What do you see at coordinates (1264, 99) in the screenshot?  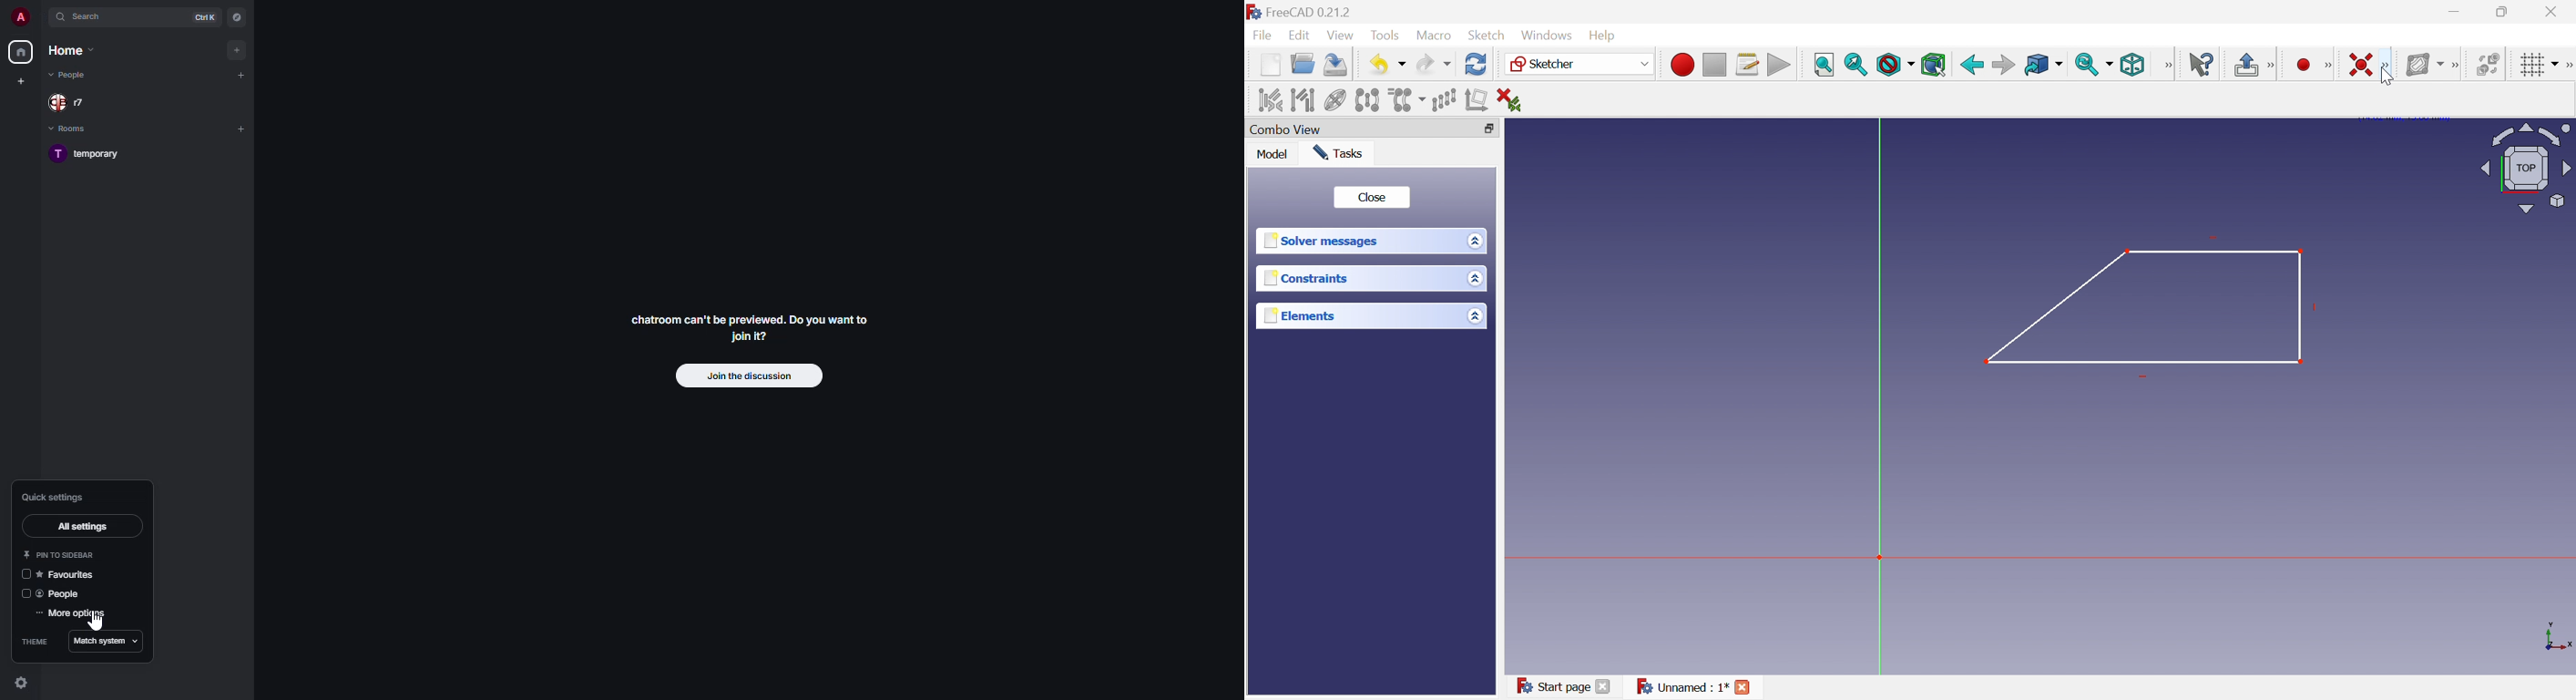 I see `Select associated constraints` at bounding box center [1264, 99].